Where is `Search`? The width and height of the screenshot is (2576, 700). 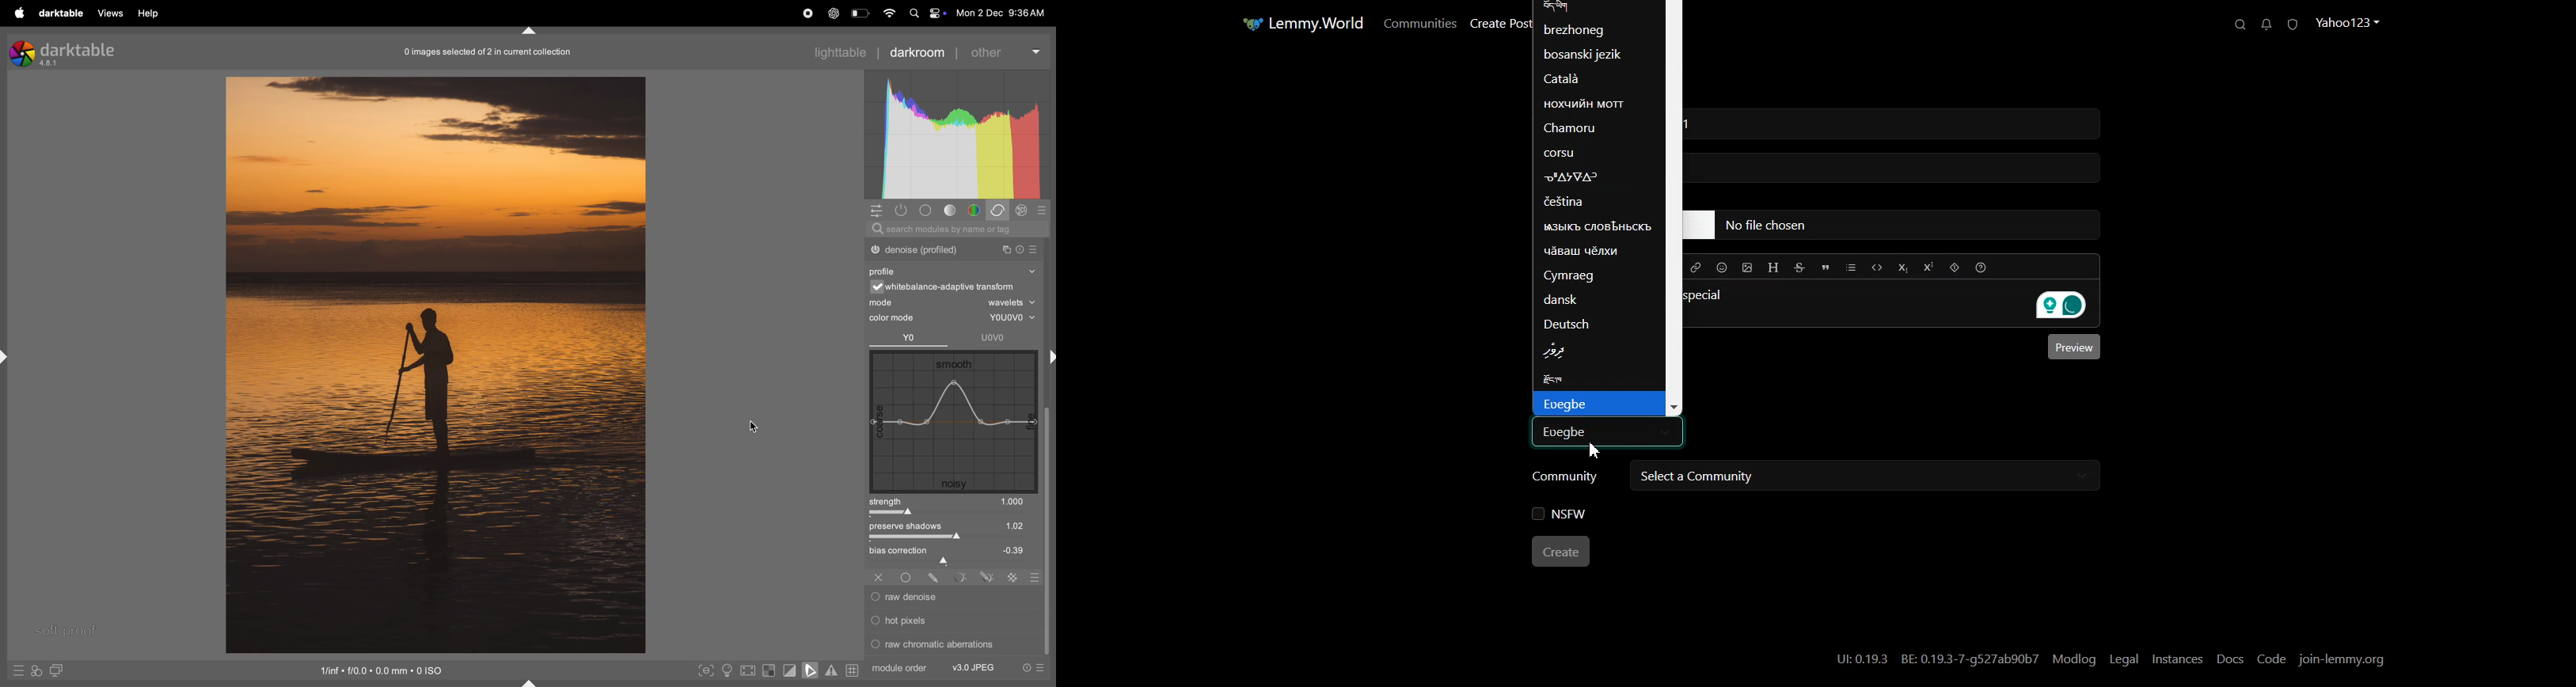 Search is located at coordinates (2236, 24).